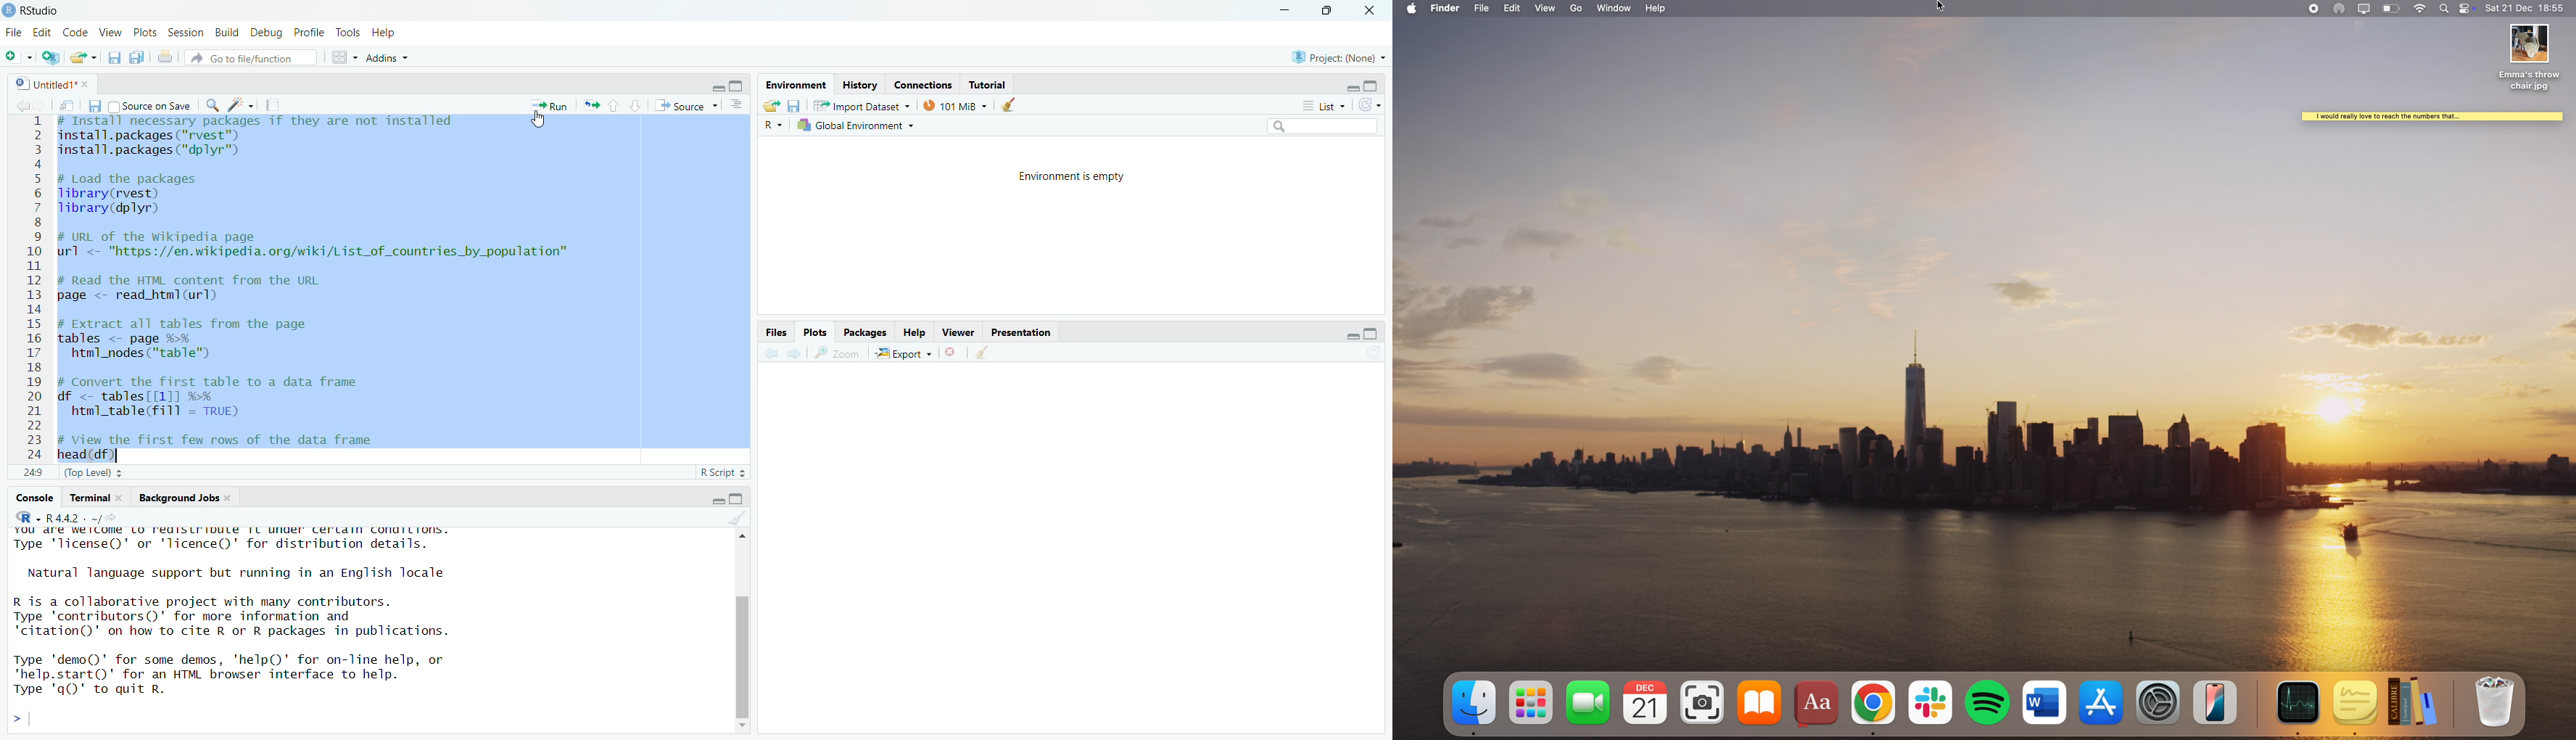 This screenshot has width=2576, height=756. What do you see at coordinates (178, 498) in the screenshot?
I see `Background Jobs` at bounding box center [178, 498].